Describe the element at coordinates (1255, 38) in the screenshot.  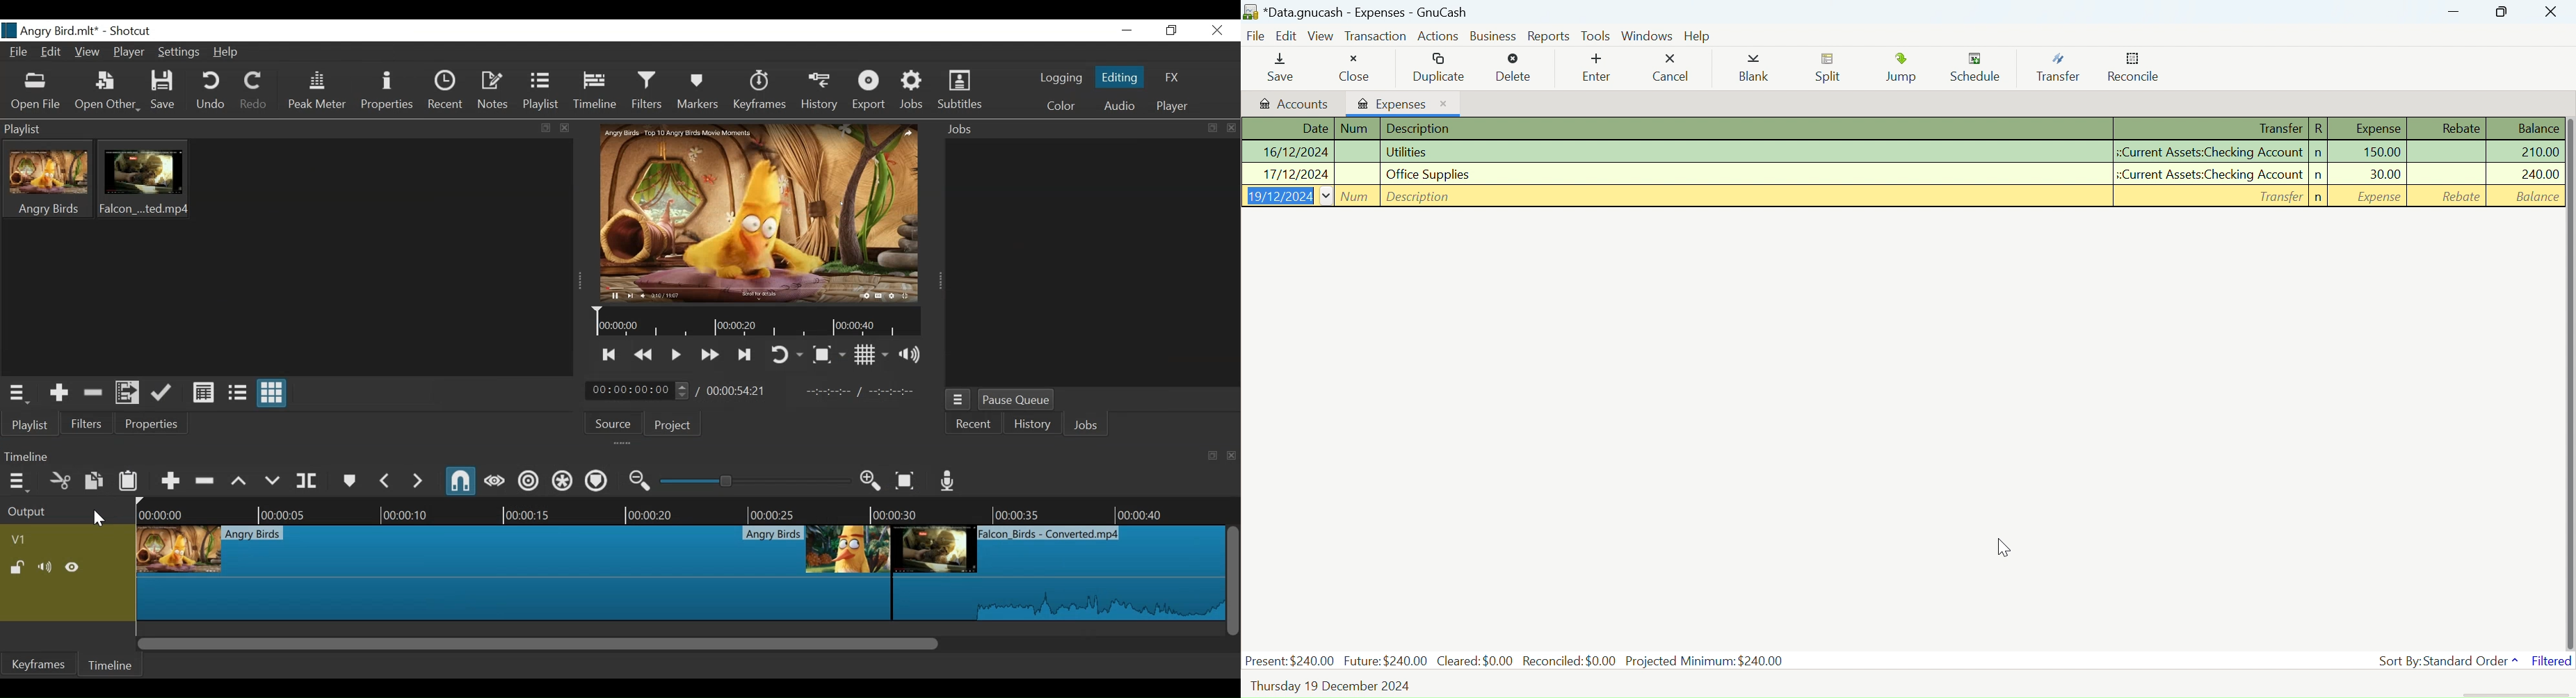
I see `File` at that location.